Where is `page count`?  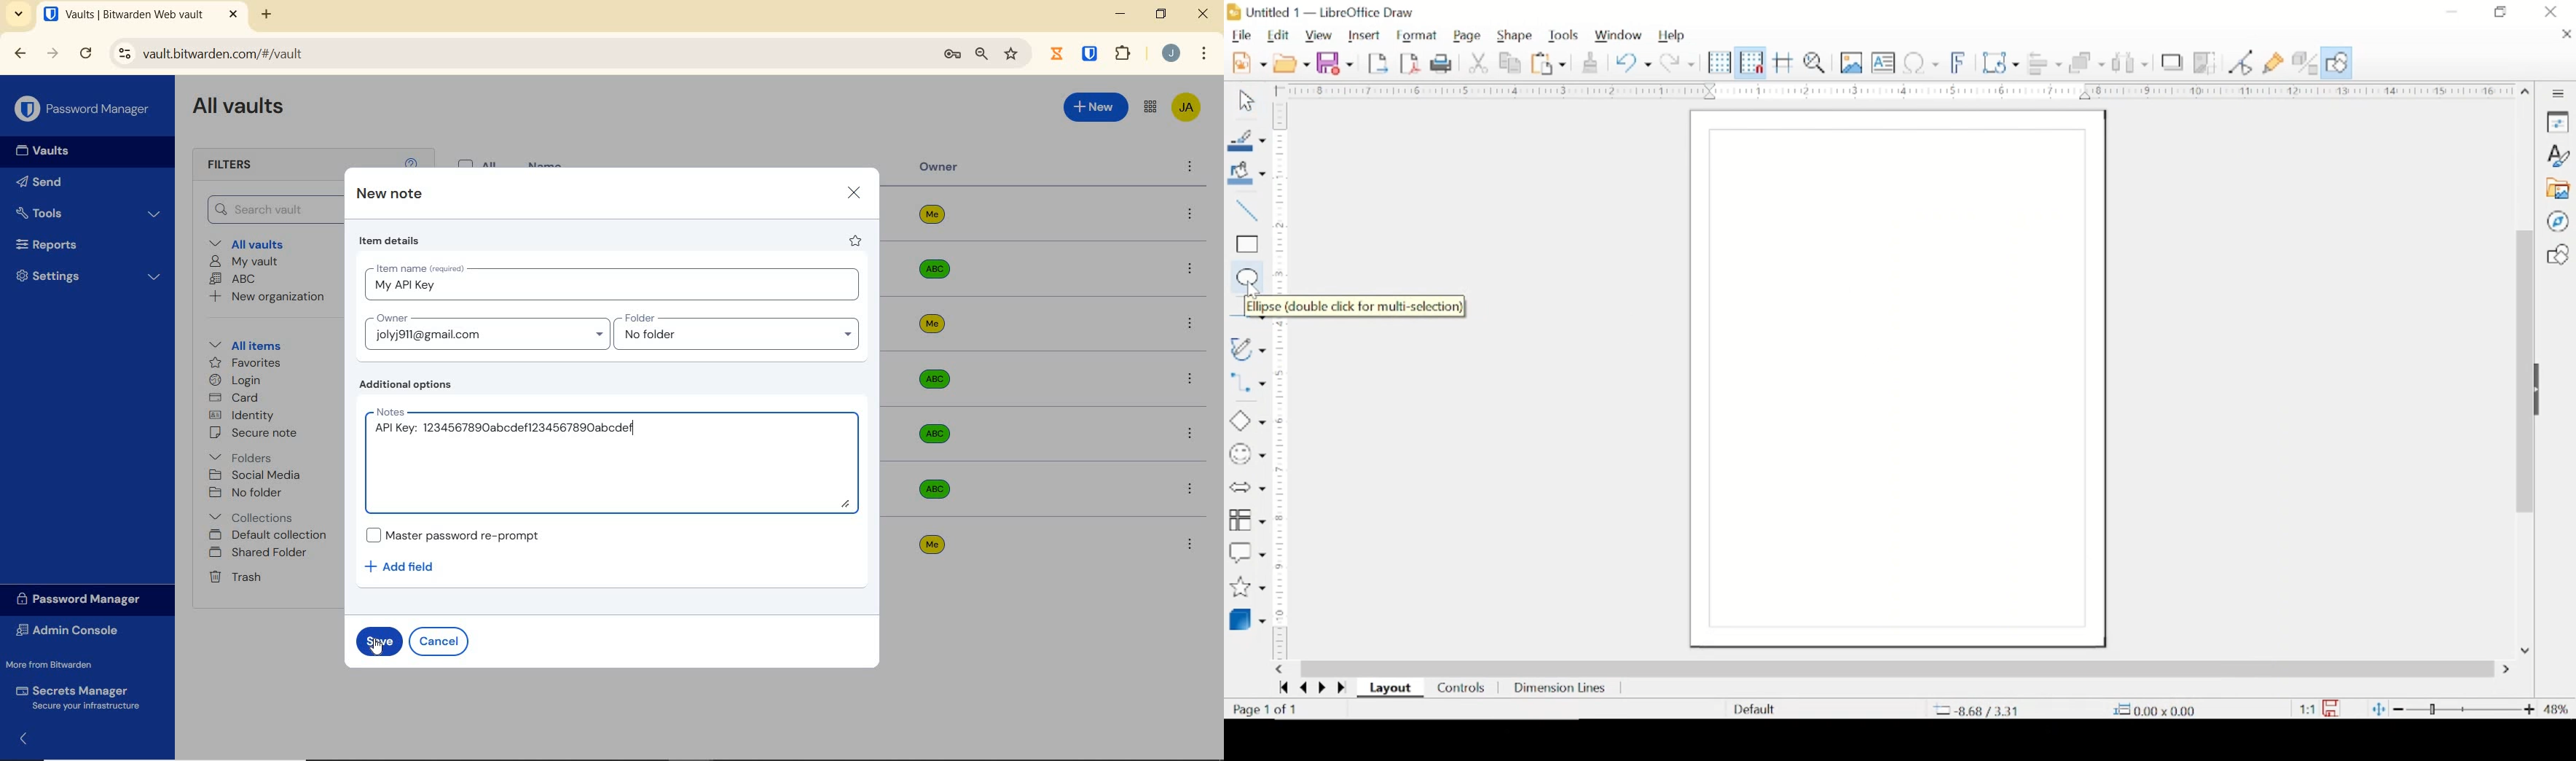
page count is located at coordinates (1267, 710).